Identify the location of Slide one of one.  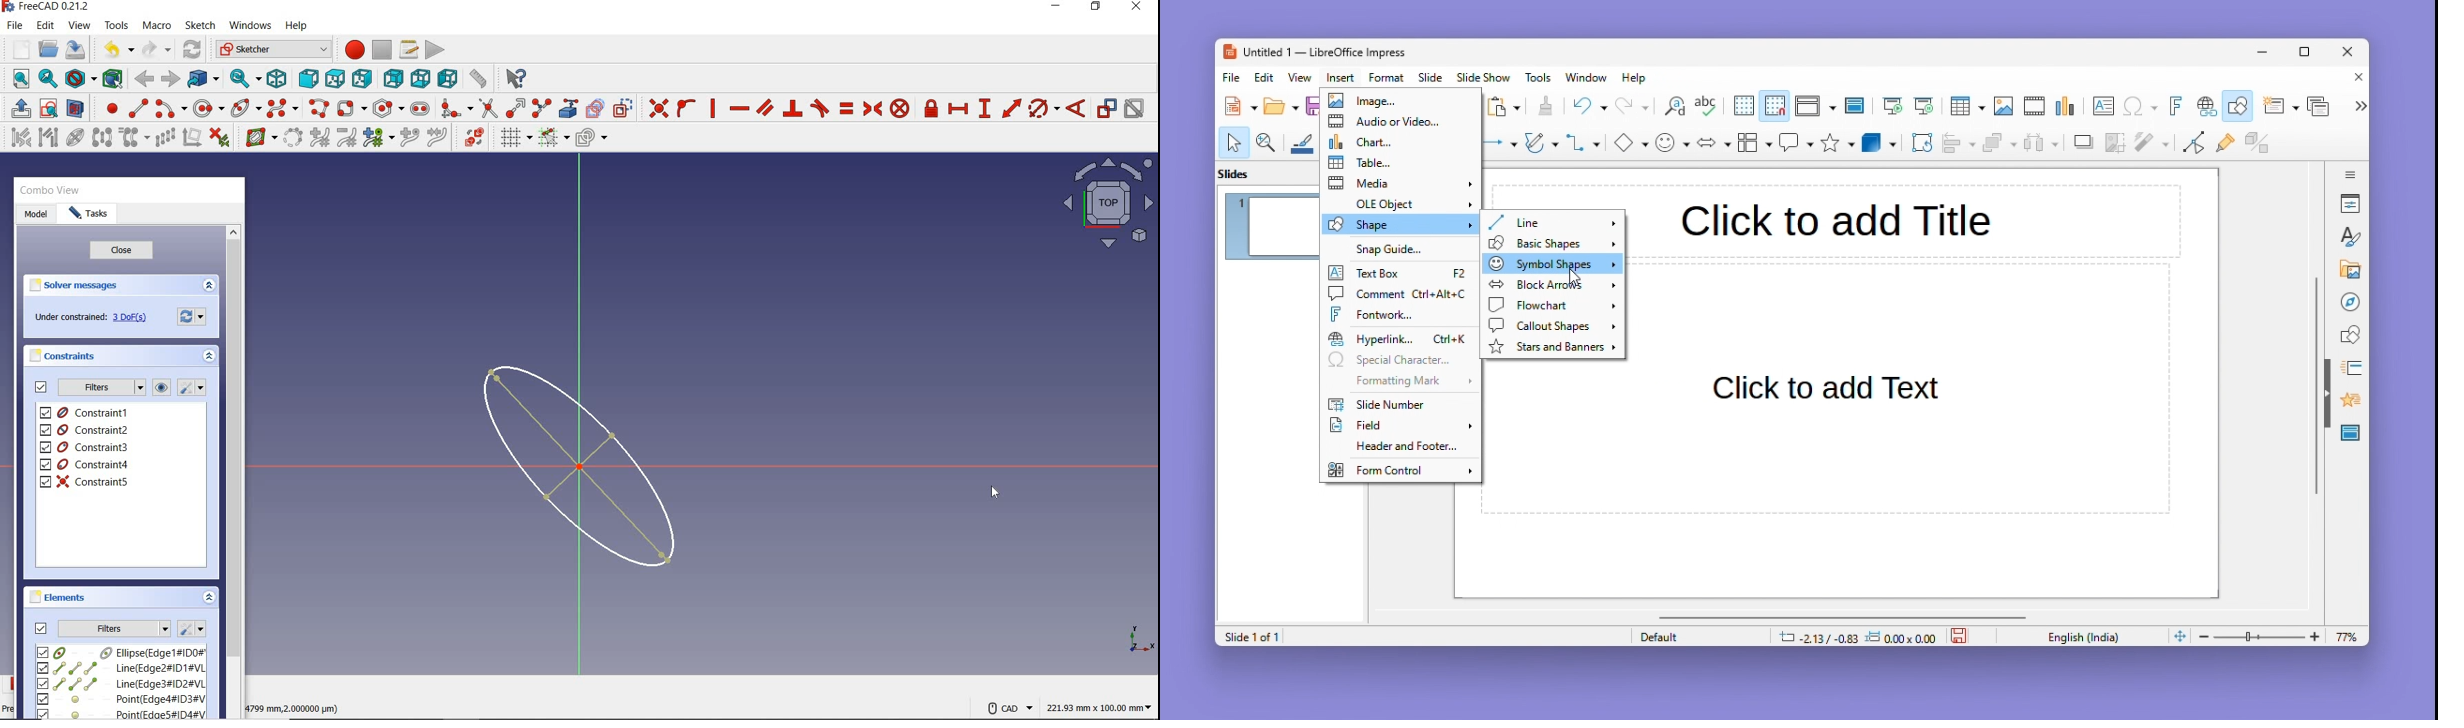
(1249, 637).